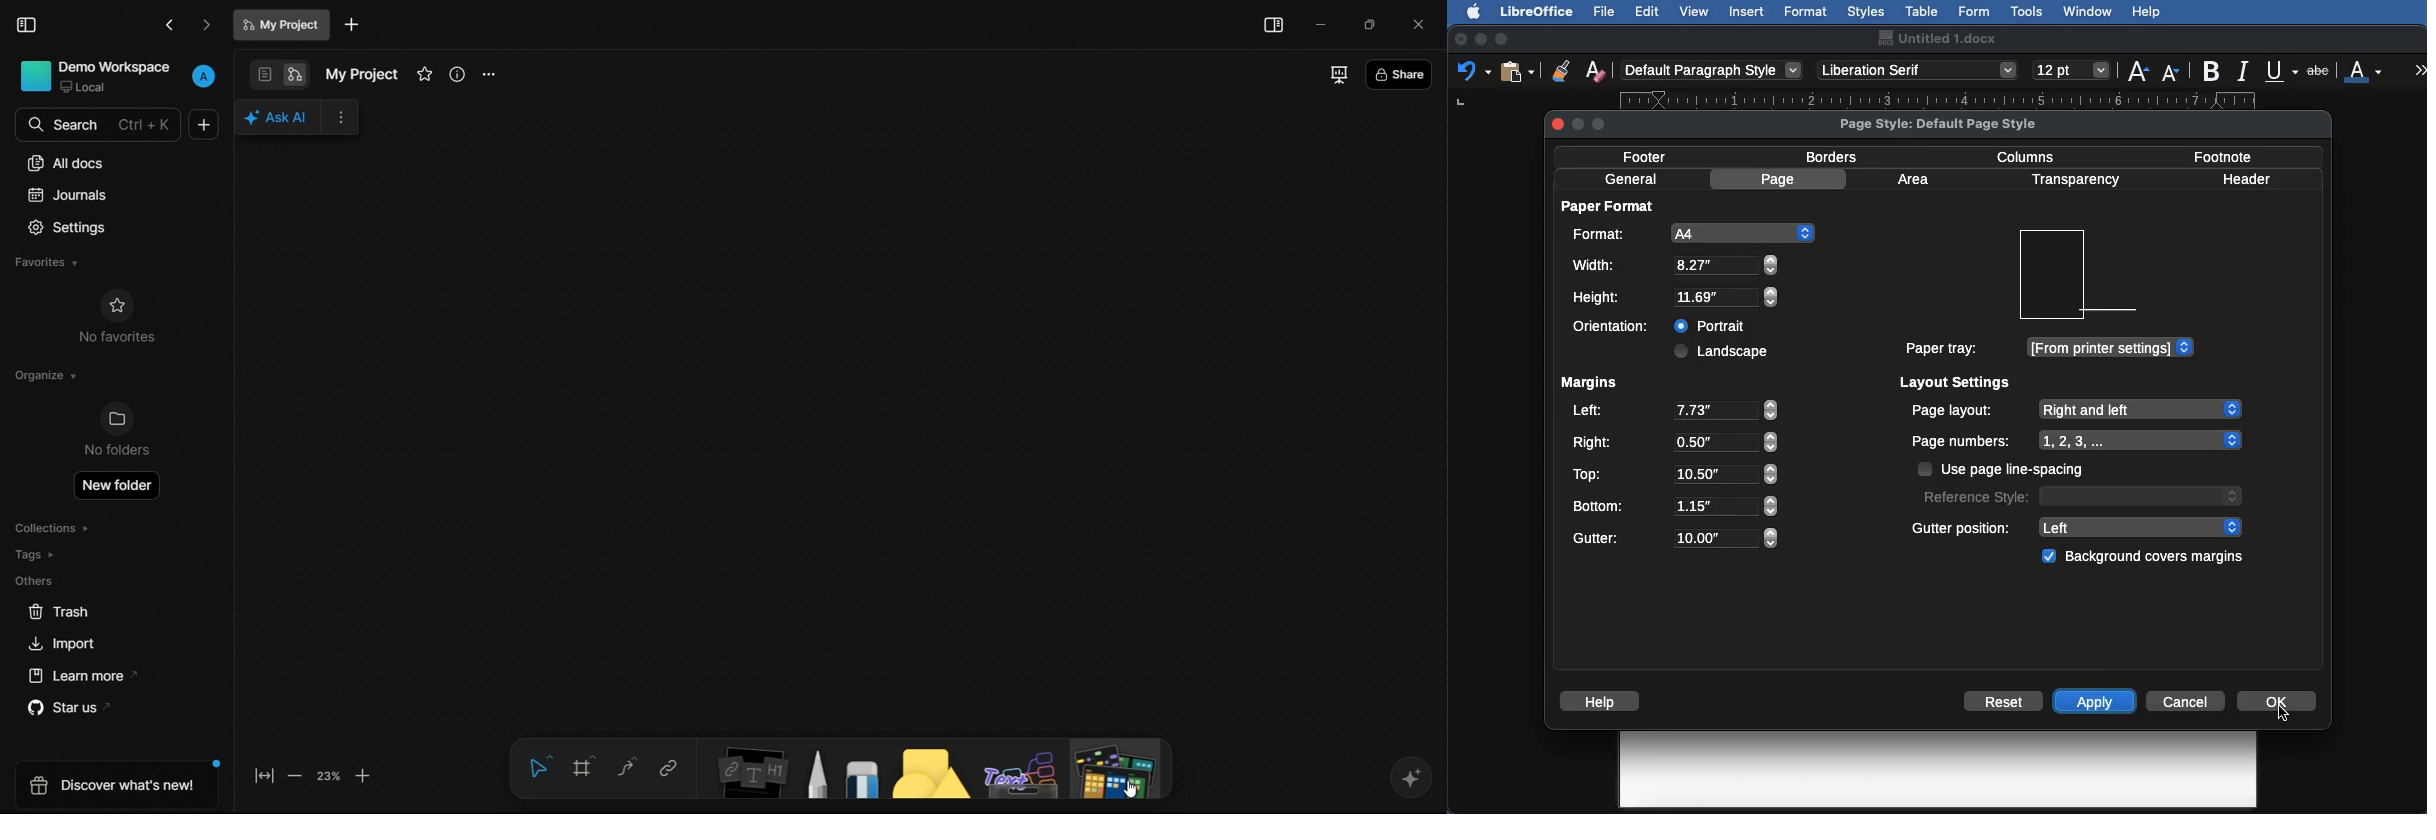  Describe the element at coordinates (67, 163) in the screenshot. I see `all documents` at that location.